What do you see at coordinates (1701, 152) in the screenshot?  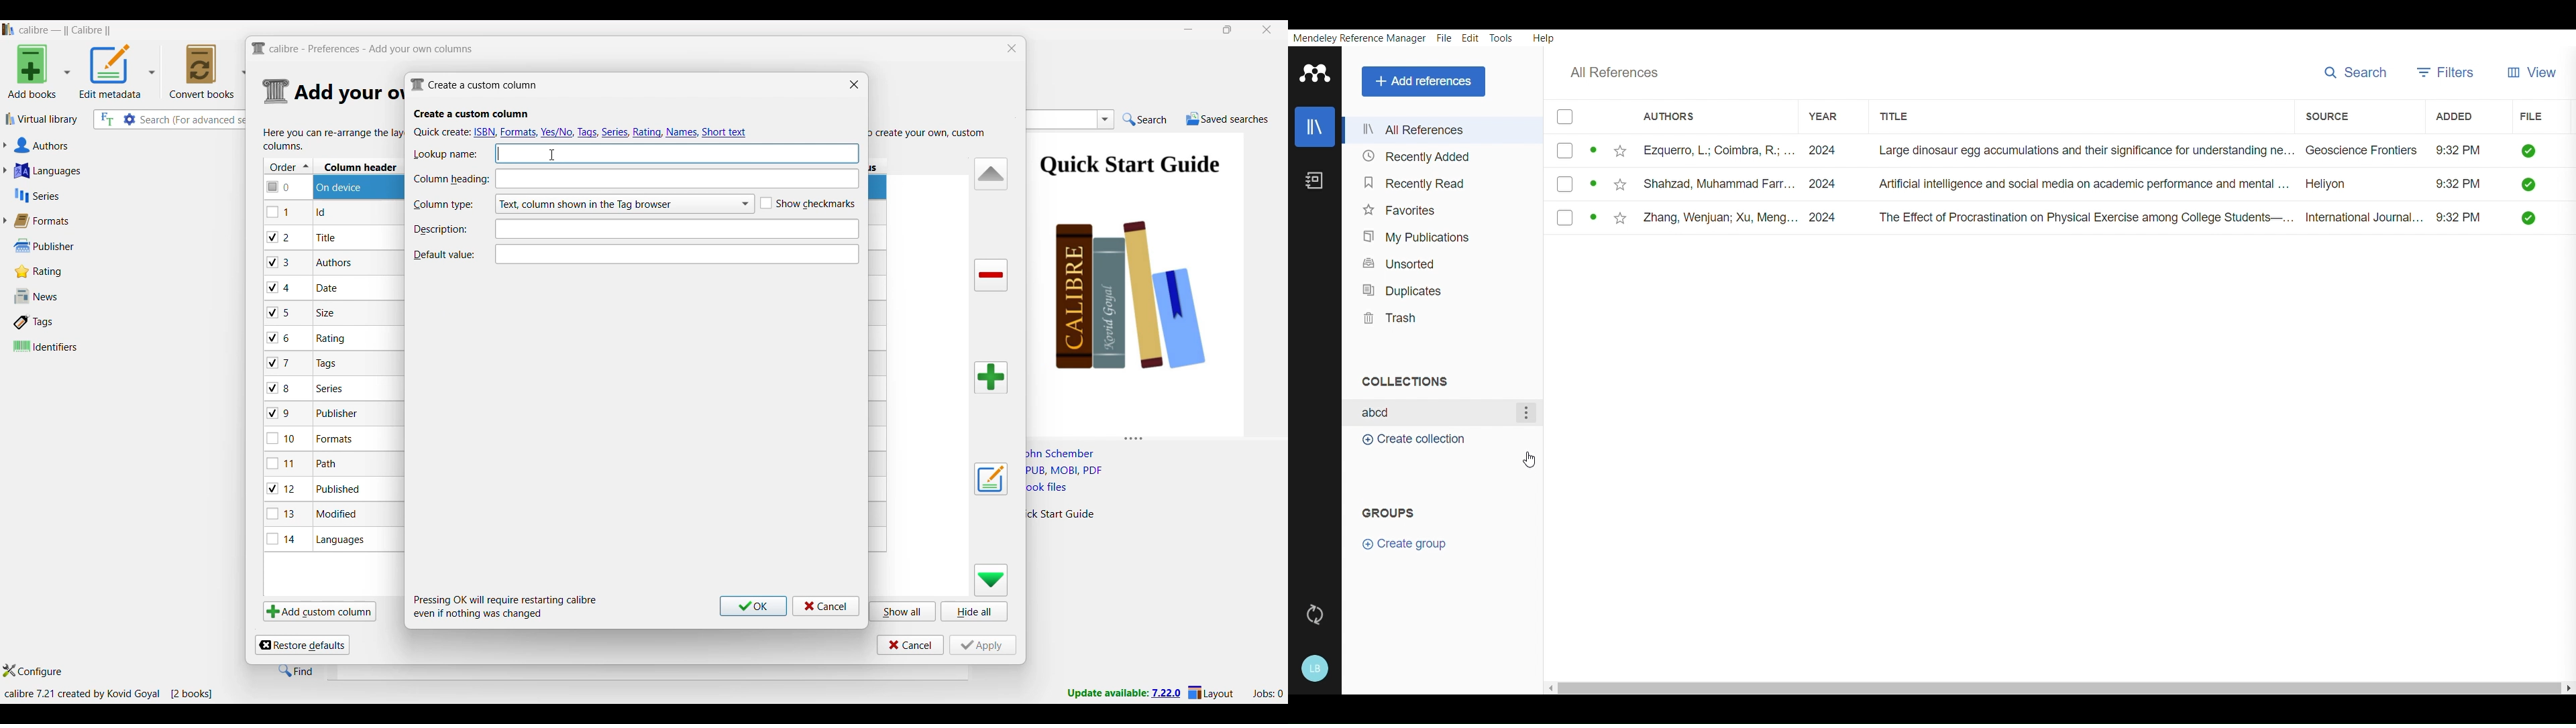 I see `Ezquerro, L.; Coimbra, R.; ..` at bounding box center [1701, 152].